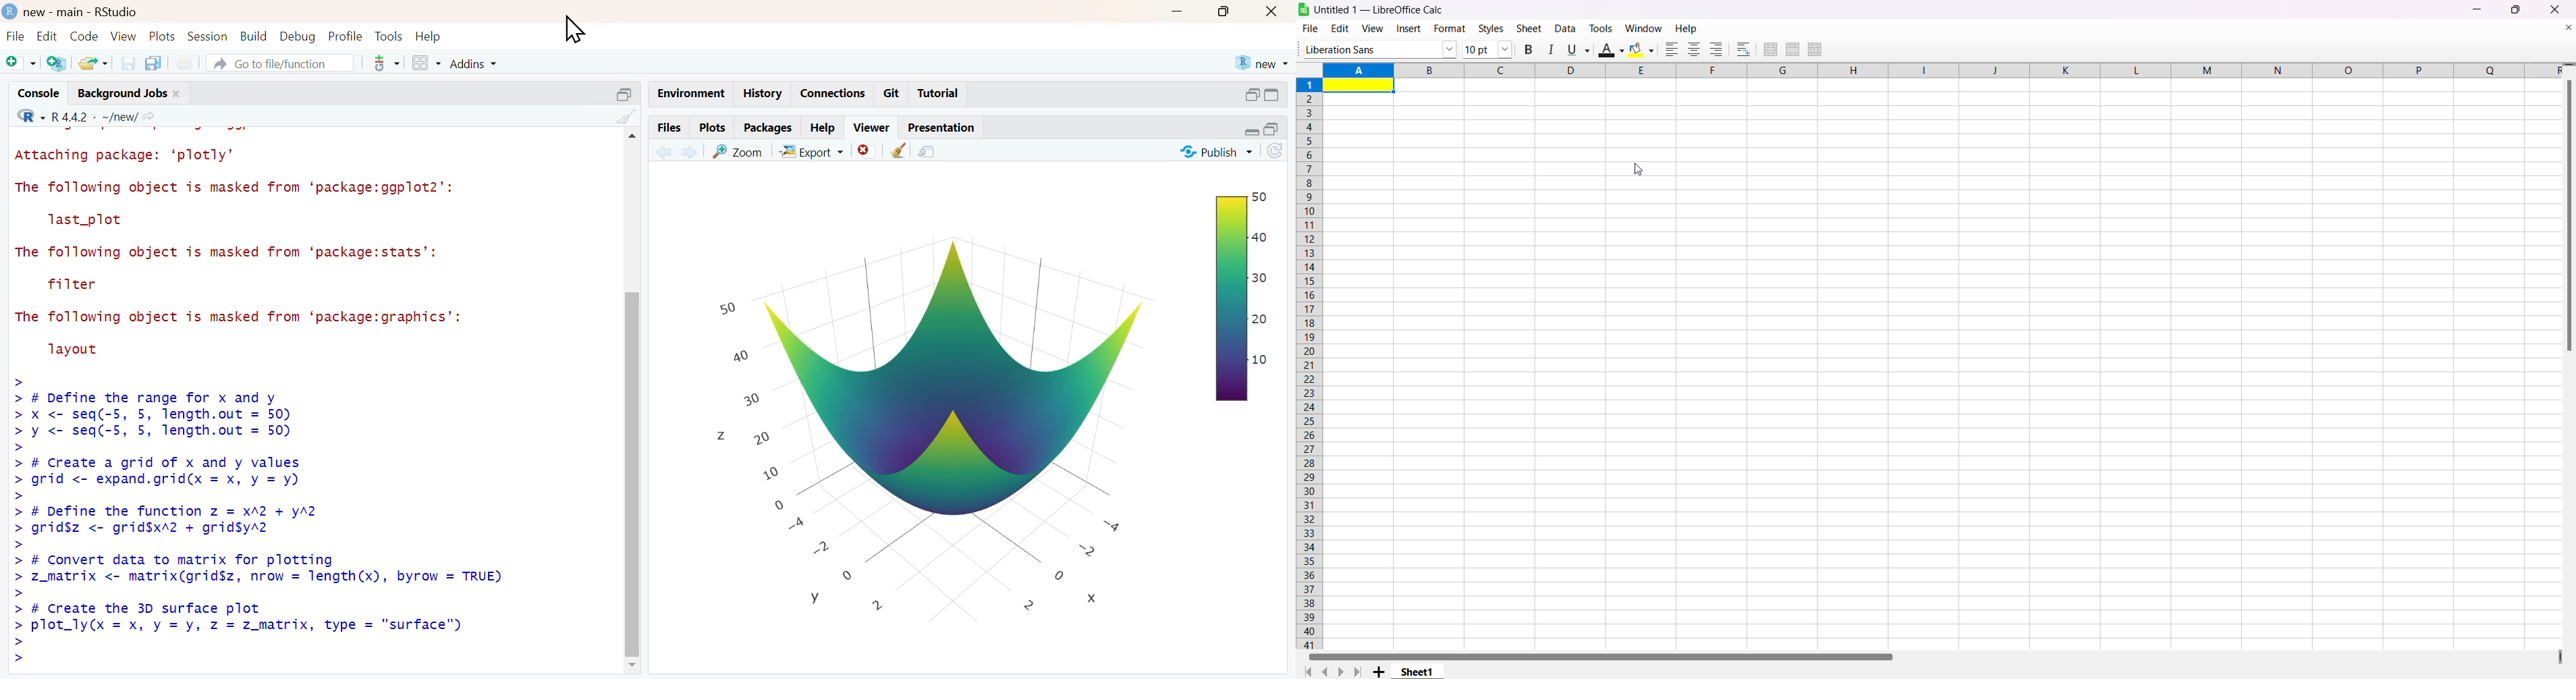 The image size is (2576, 700). What do you see at coordinates (16, 595) in the screenshot?
I see `prompt cursor` at bounding box center [16, 595].